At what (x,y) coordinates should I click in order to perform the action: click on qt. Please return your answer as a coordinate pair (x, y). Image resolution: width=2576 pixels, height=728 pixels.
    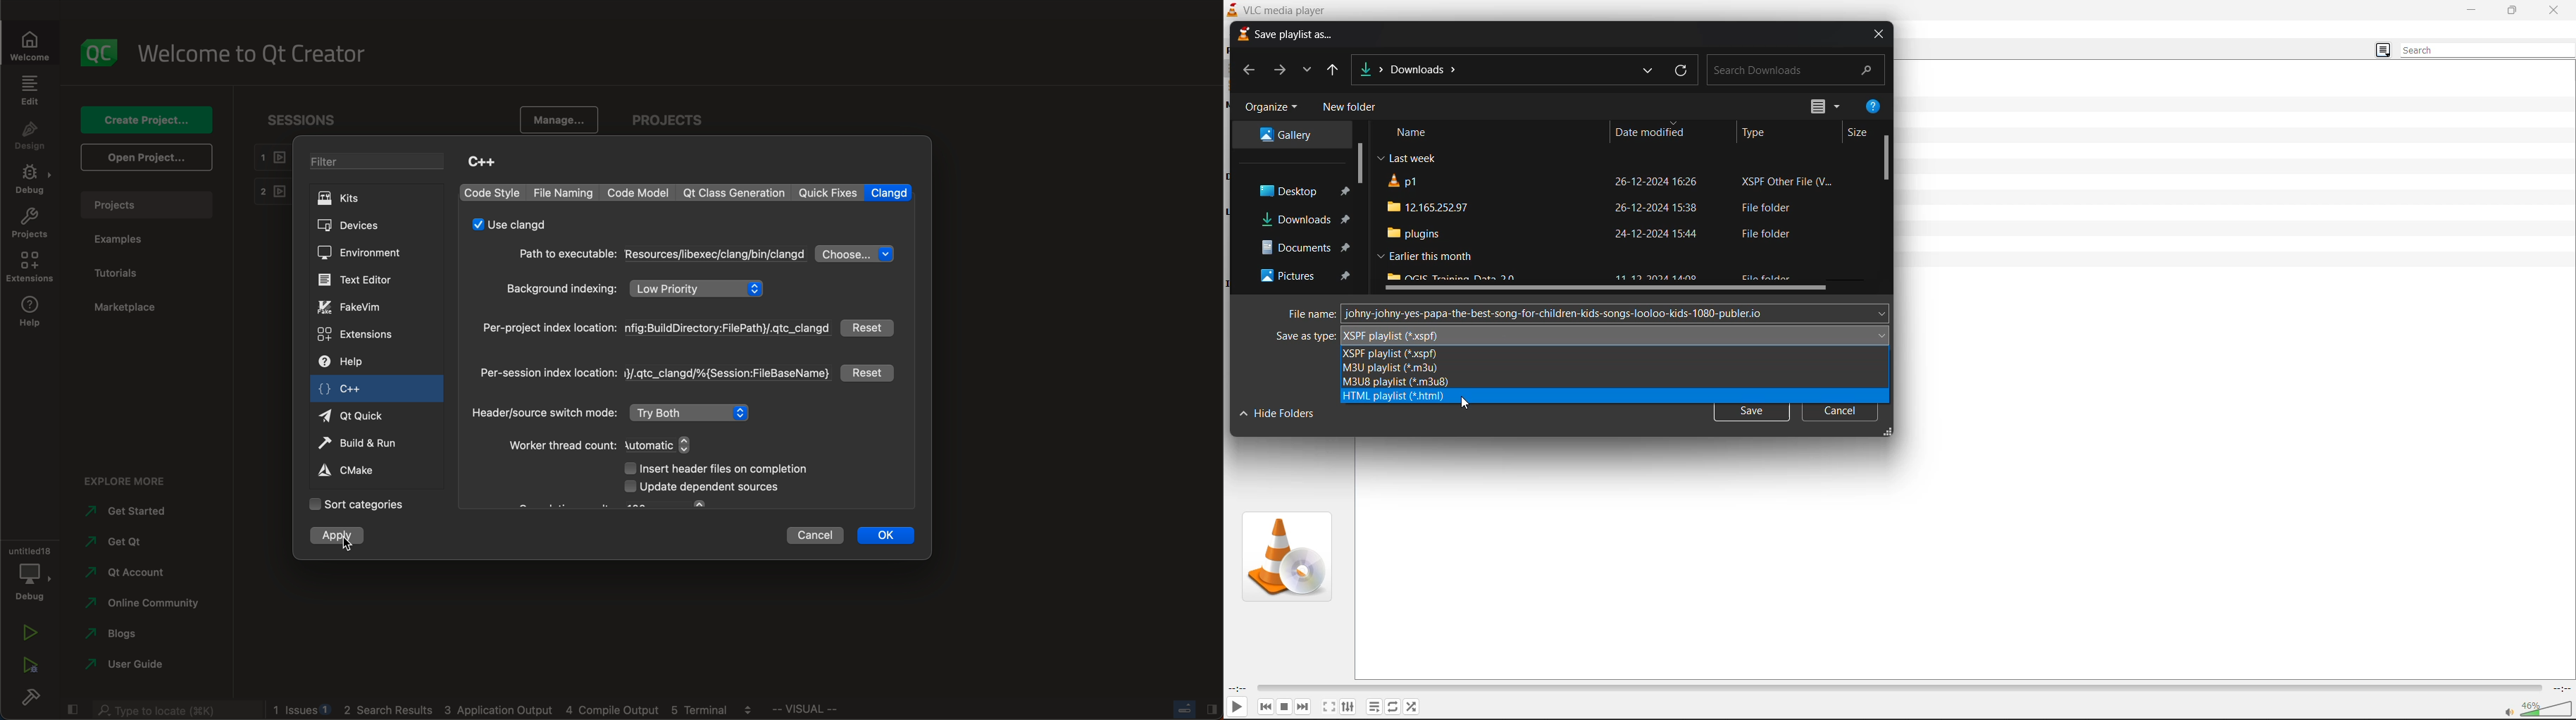
    Looking at the image, I should click on (364, 416).